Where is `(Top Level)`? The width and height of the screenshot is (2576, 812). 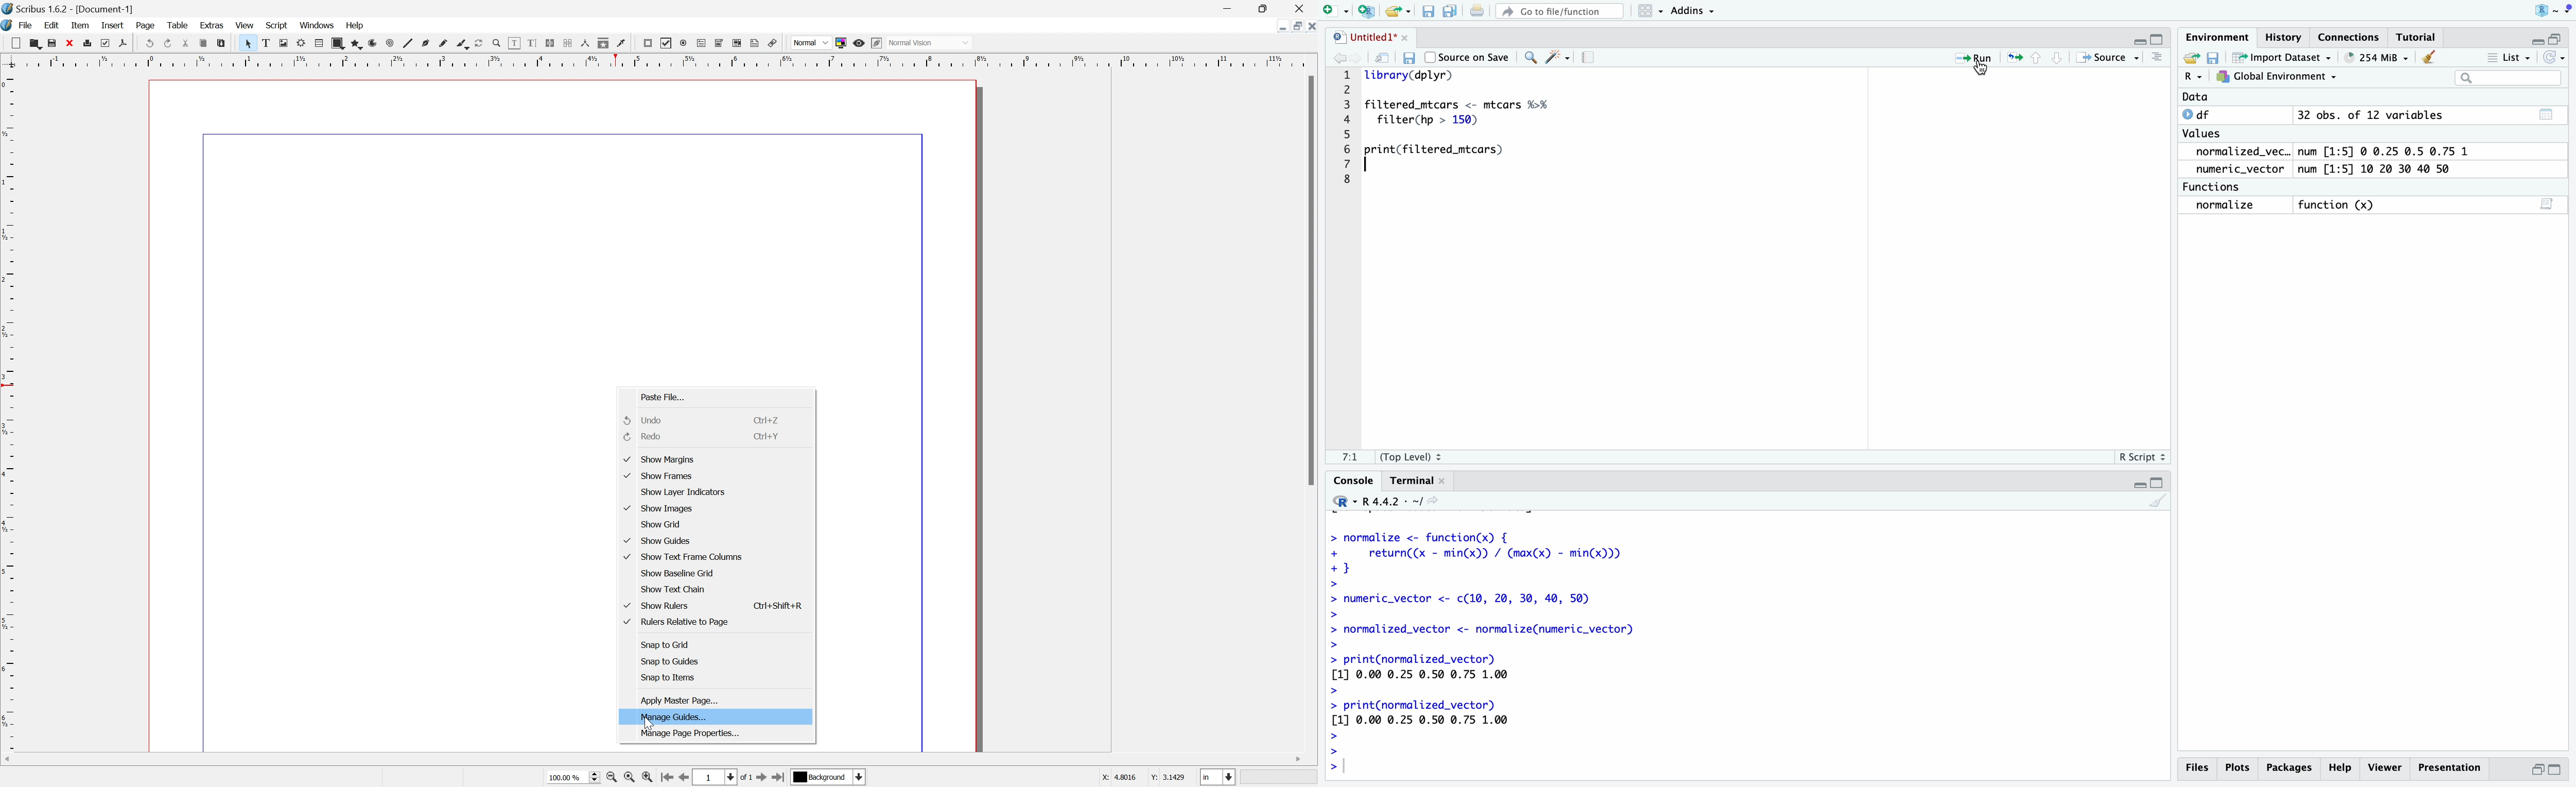 (Top Level) is located at coordinates (1410, 459).